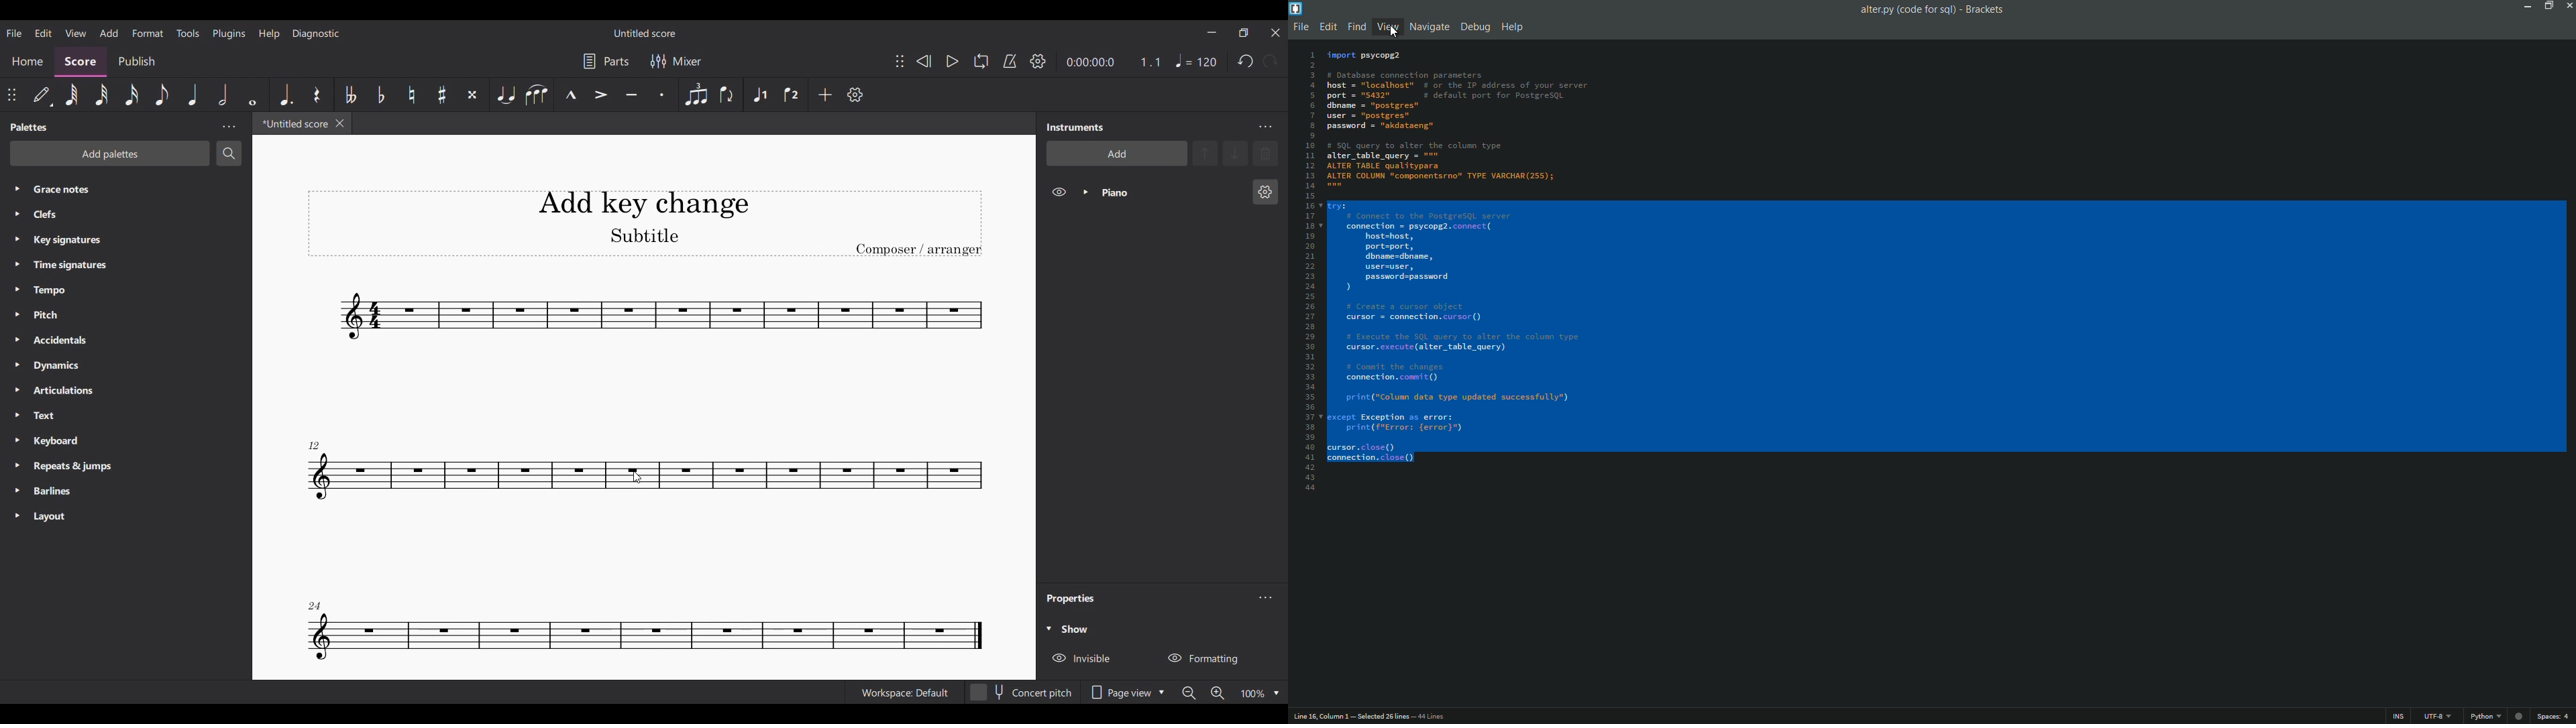 This screenshot has width=2576, height=728. What do you see at coordinates (162, 95) in the screenshot?
I see `Eighth note` at bounding box center [162, 95].